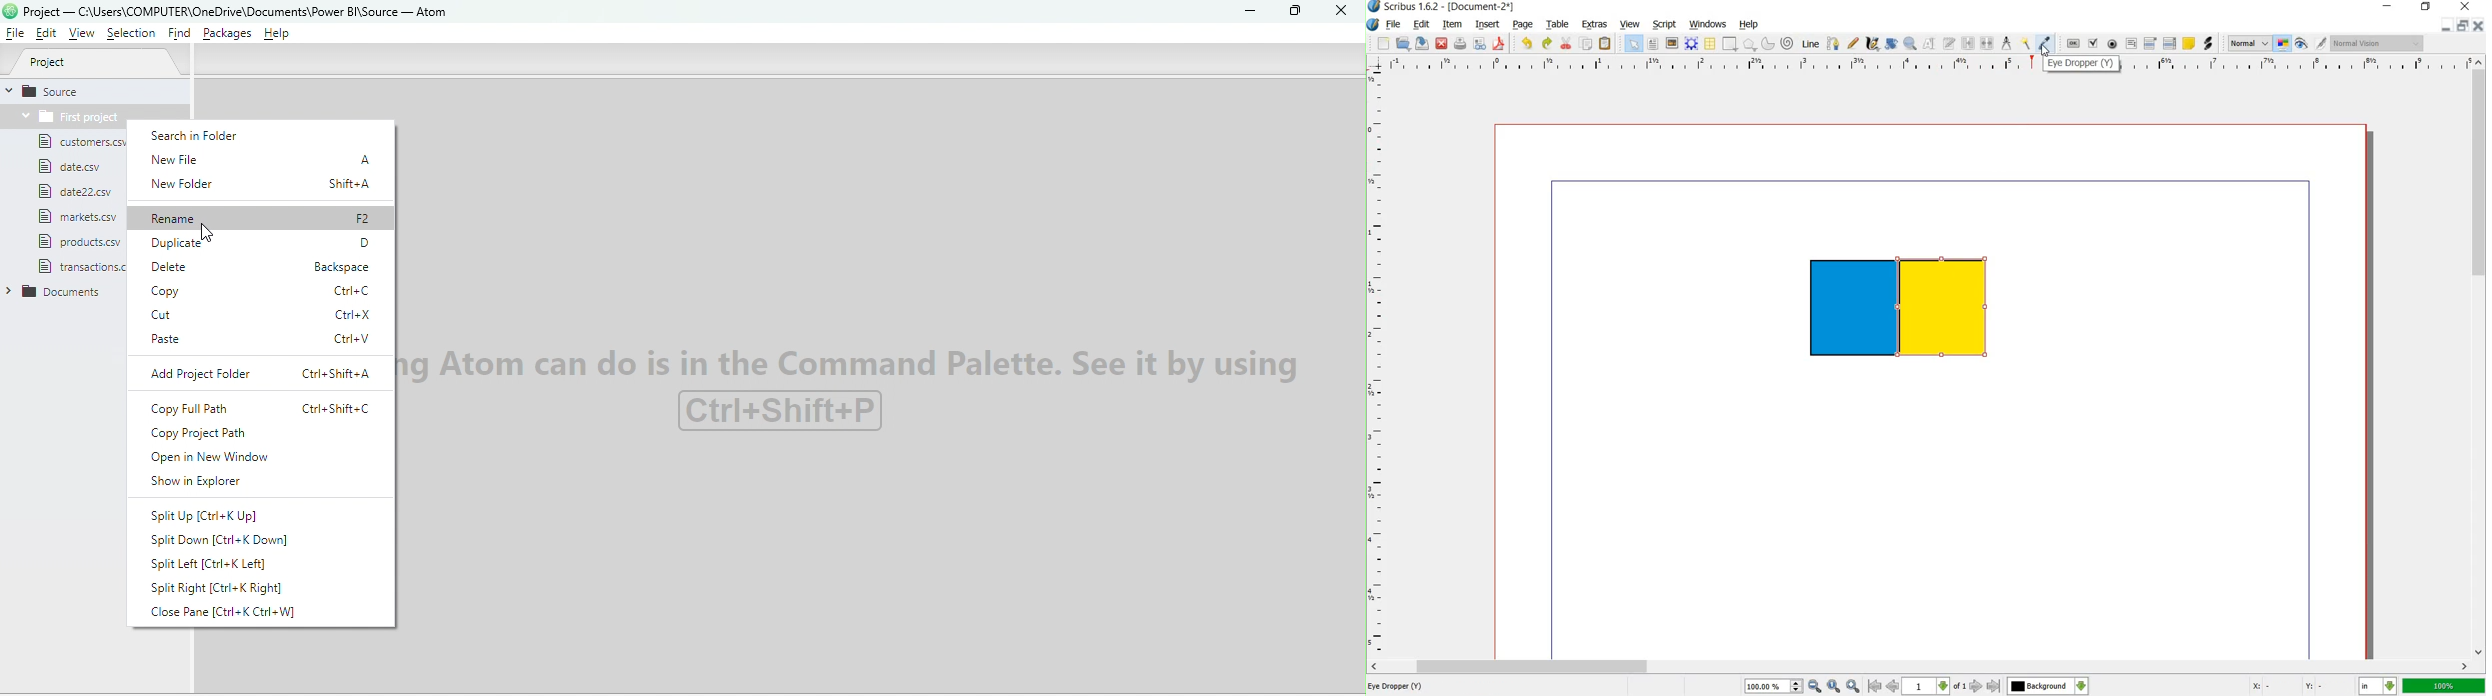  Describe the element at coordinates (1709, 25) in the screenshot. I see `windows` at that location.